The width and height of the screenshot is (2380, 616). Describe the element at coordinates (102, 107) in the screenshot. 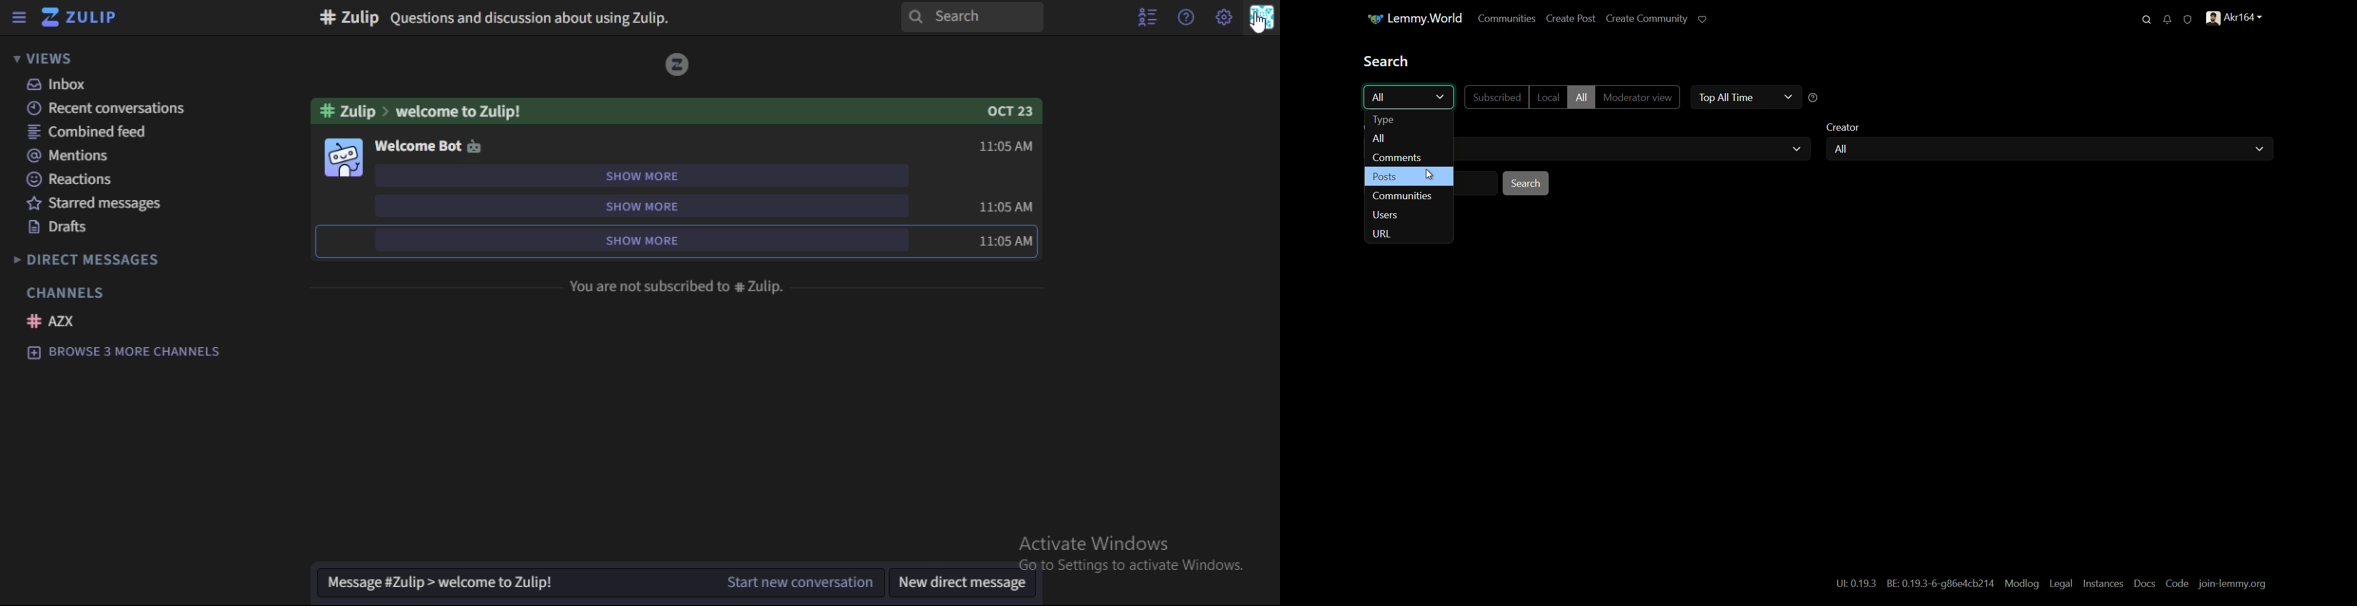

I see `recent conversation` at that location.